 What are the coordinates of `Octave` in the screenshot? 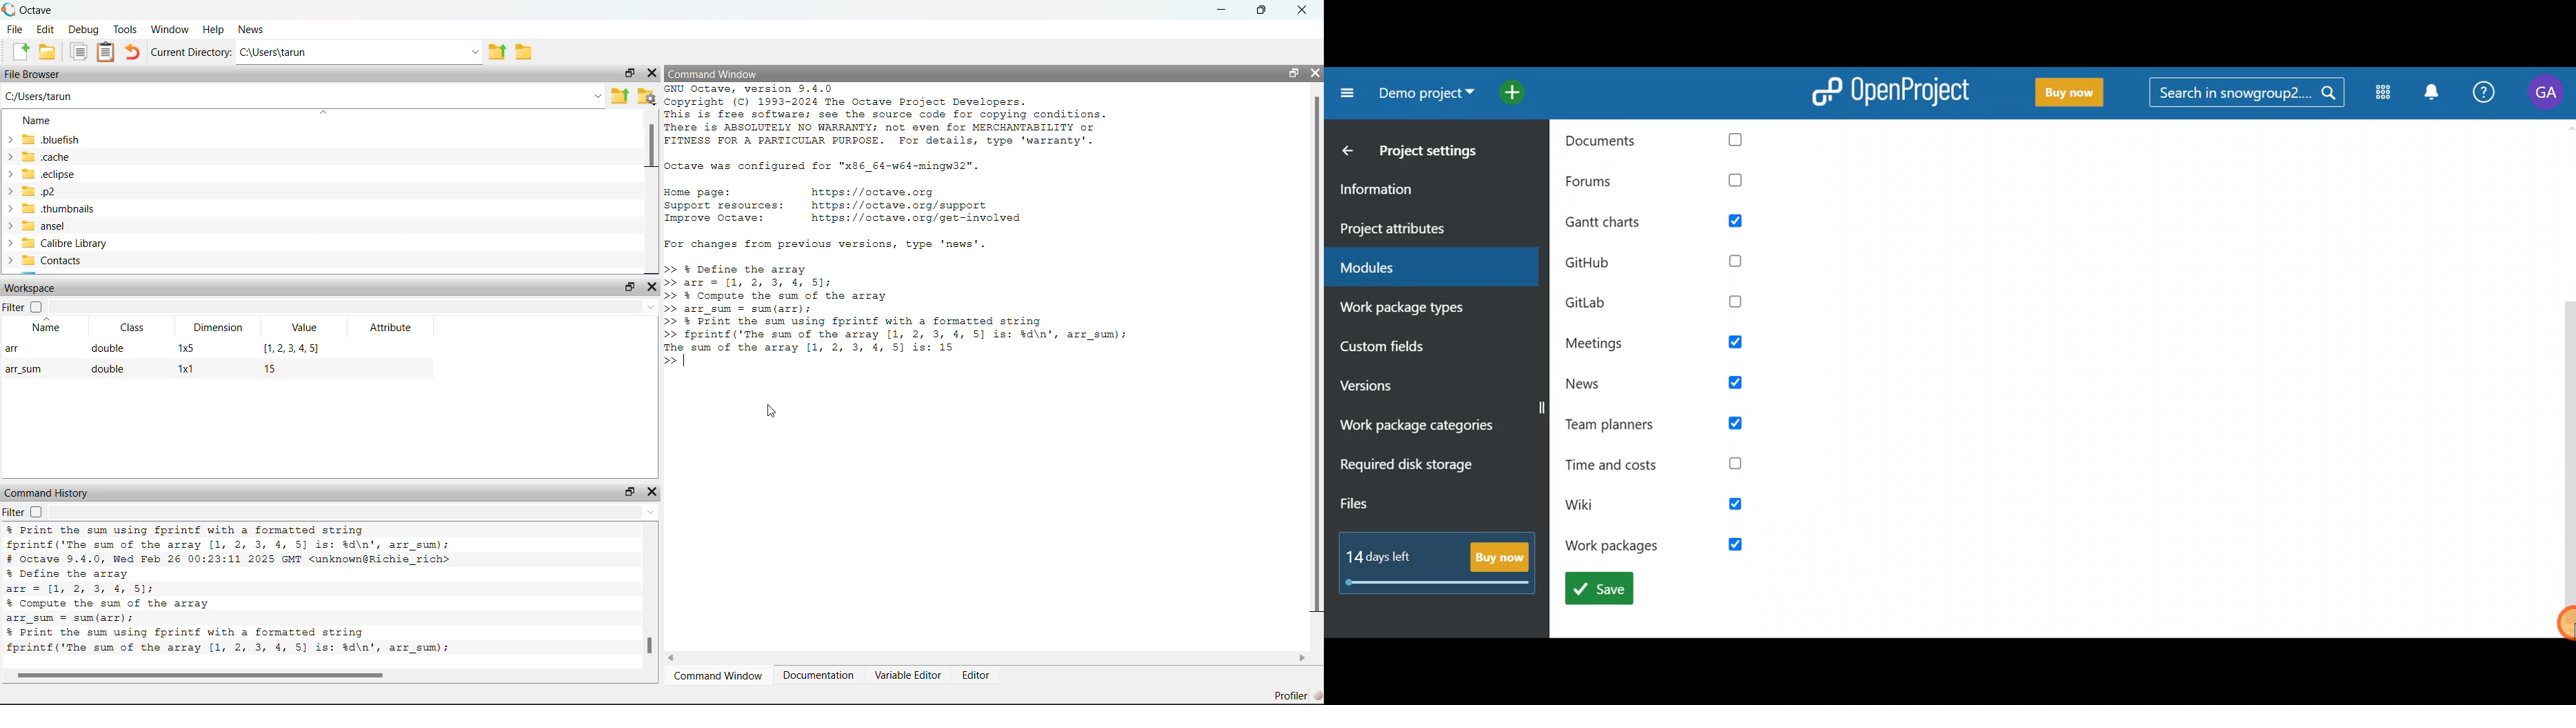 It's located at (39, 8).